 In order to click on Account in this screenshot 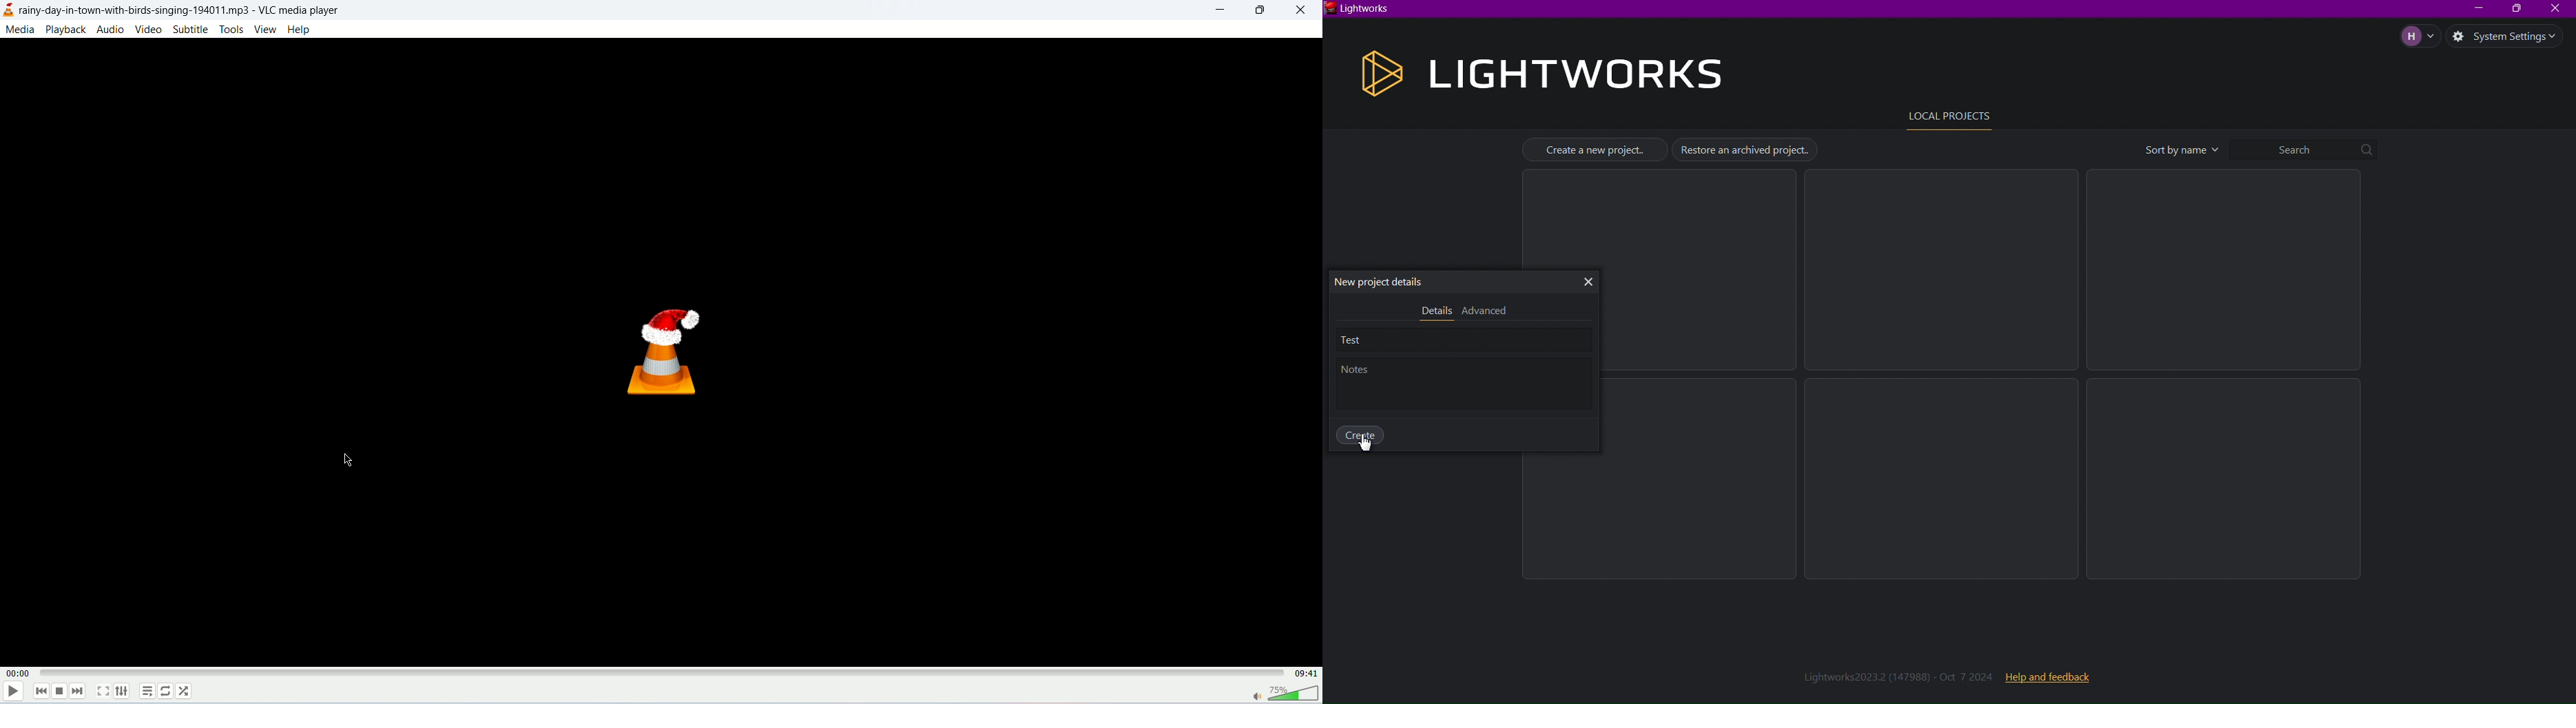, I will do `click(2418, 36)`.